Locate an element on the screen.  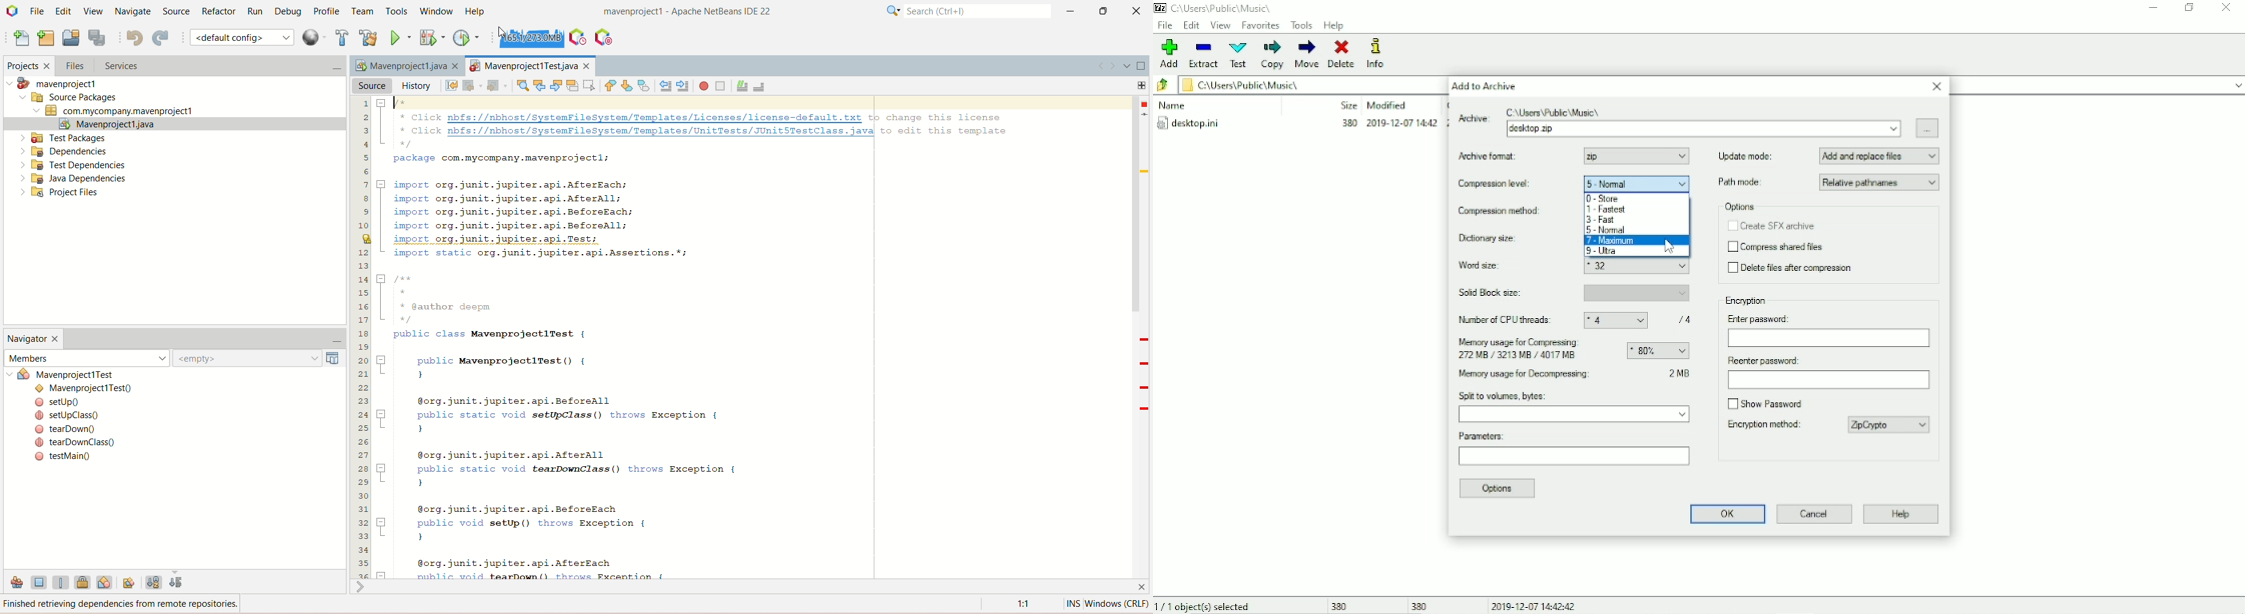
1:1 is located at coordinates (1016, 607).